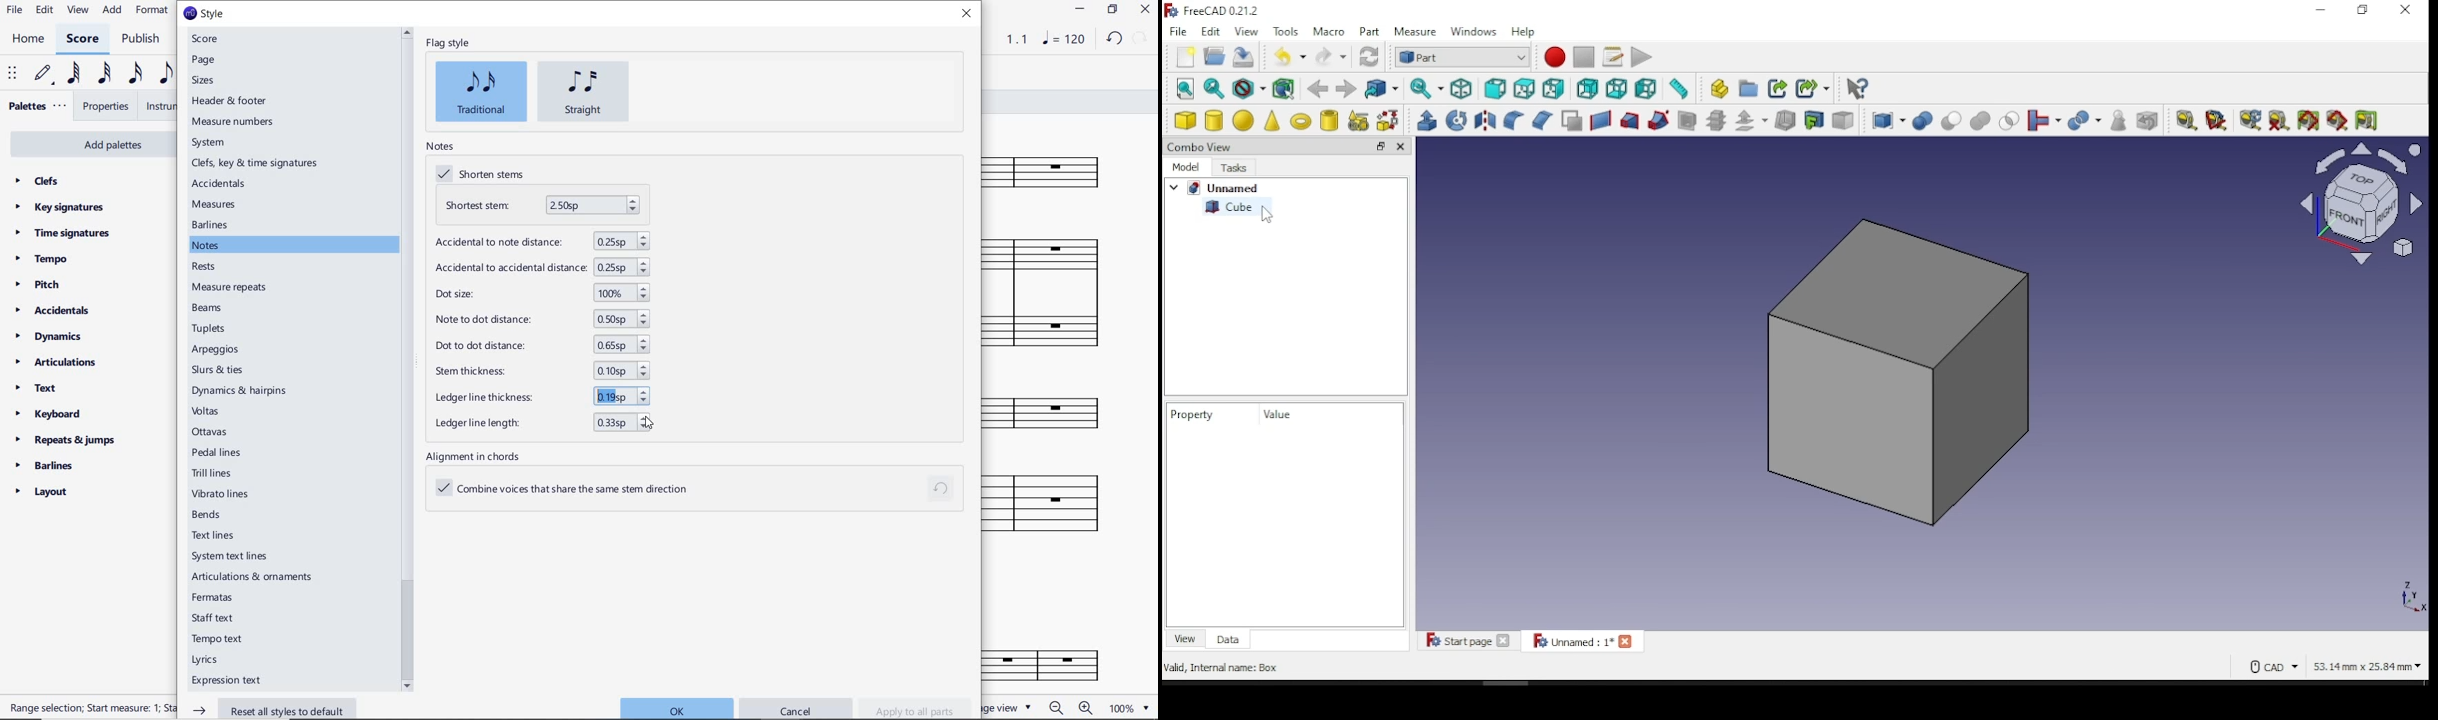 The height and width of the screenshot is (728, 2464). What do you see at coordinates (481, 91) in the screenshot?
I see `traditional` at bounding box center [481, 91].